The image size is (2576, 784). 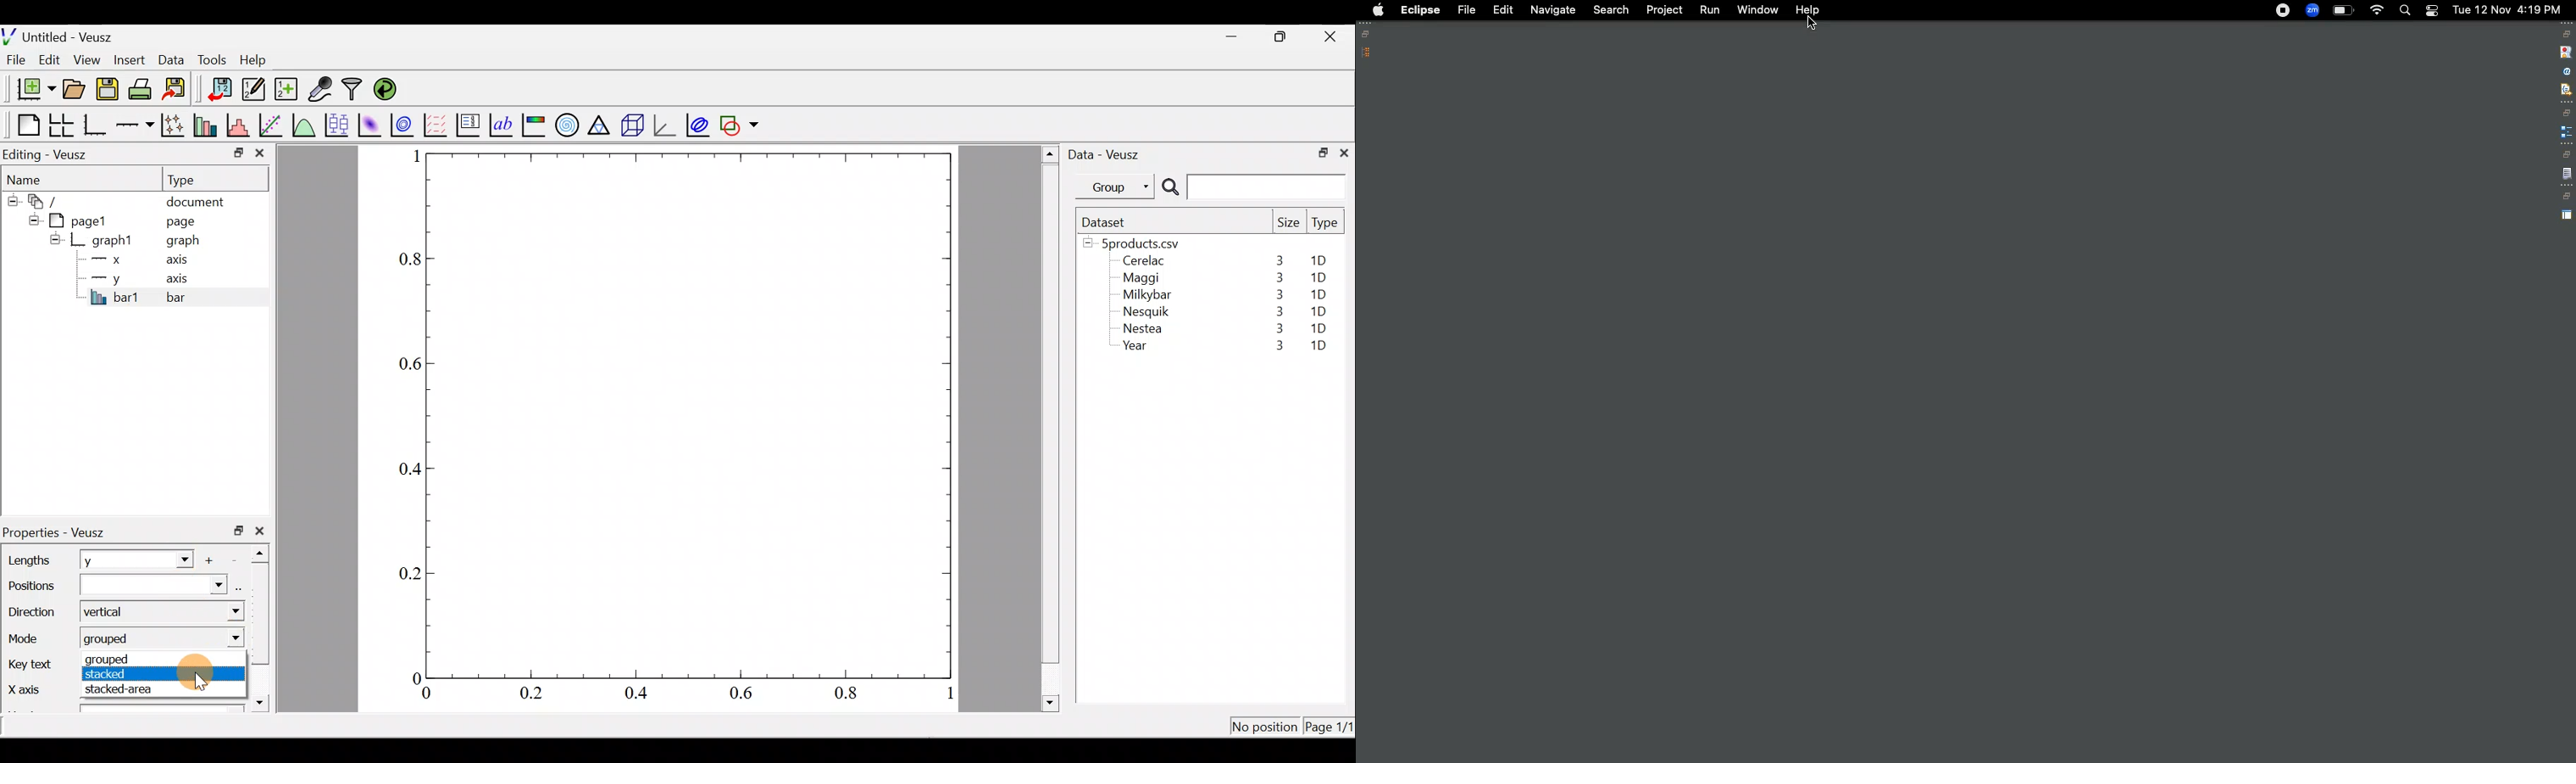 What do you see at coordinates (2567, 34) in the screenshot?
I see `restore` at bounding box center [2567, 34].